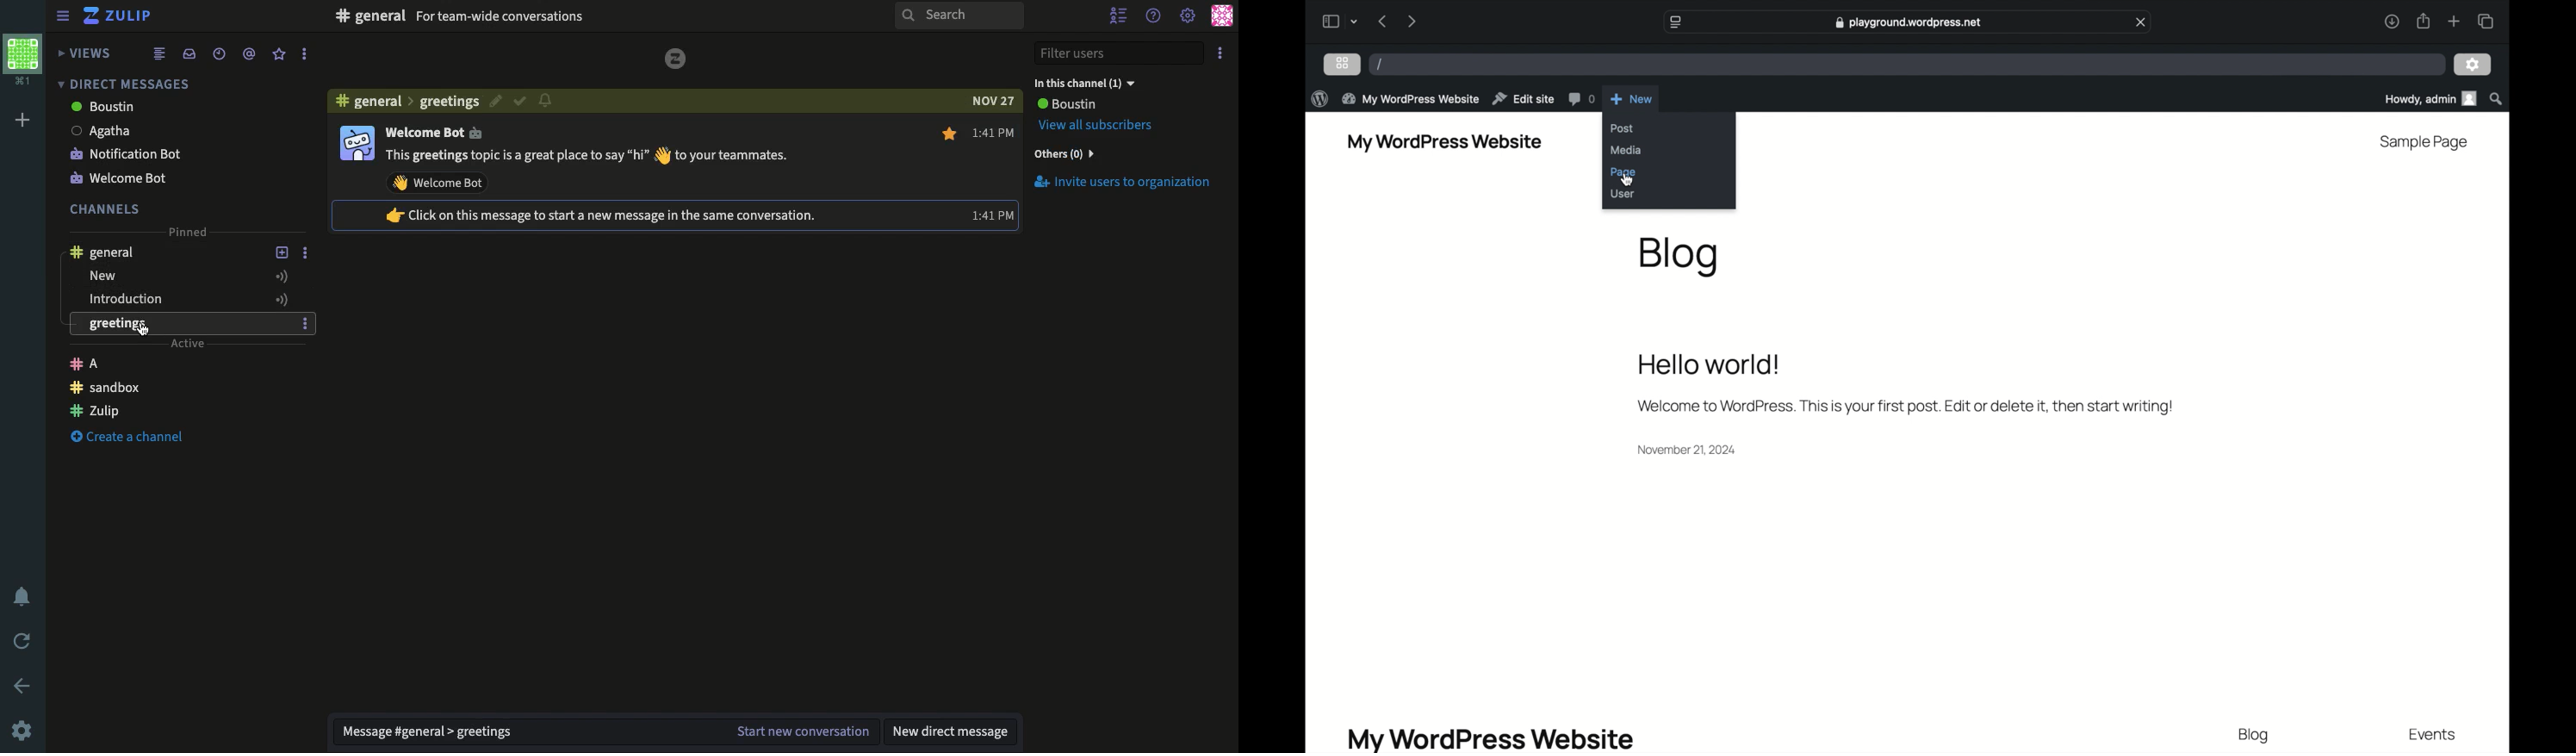  What do you see at coordinates (186, 231) in the screenshot?
I see `Pinned` at bounding box center [186, 231].